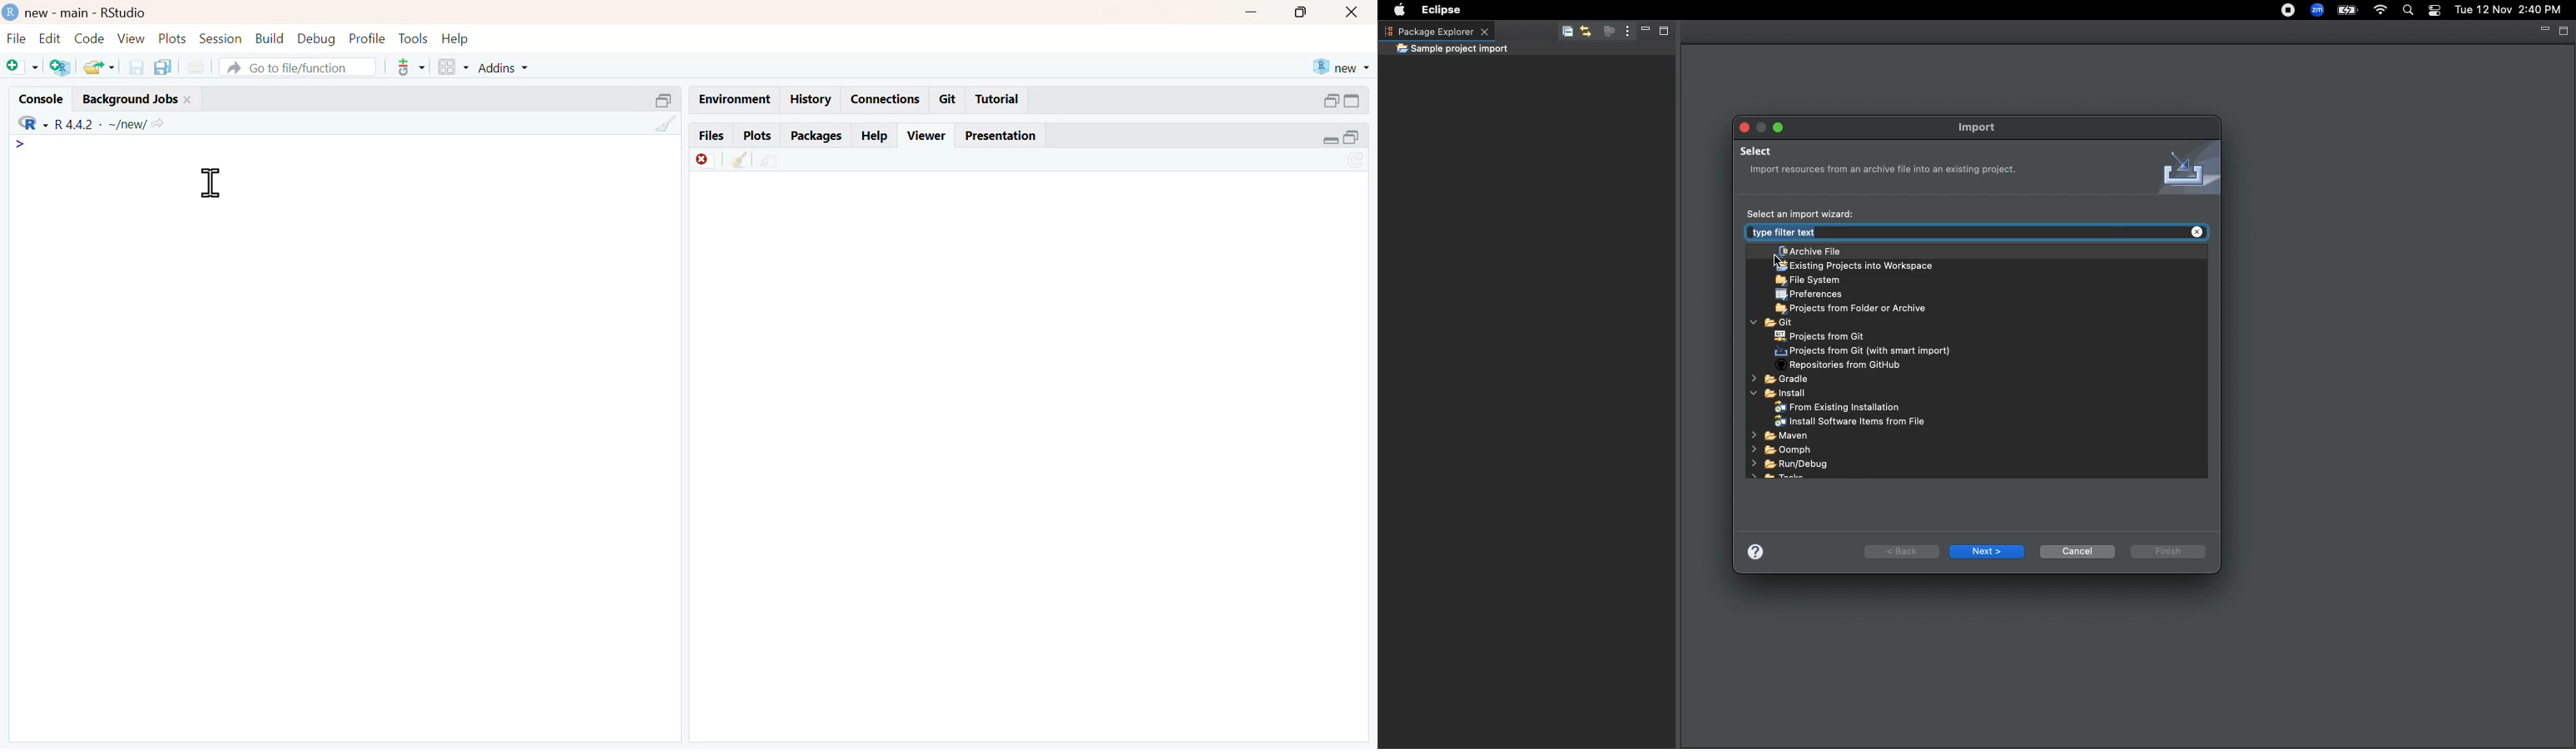 This screenshot has width=2576, height=756. What do you see at coordinates (2543, 30) in the screenshot?
I see `Minimize` at bounding box center [2543, 30].